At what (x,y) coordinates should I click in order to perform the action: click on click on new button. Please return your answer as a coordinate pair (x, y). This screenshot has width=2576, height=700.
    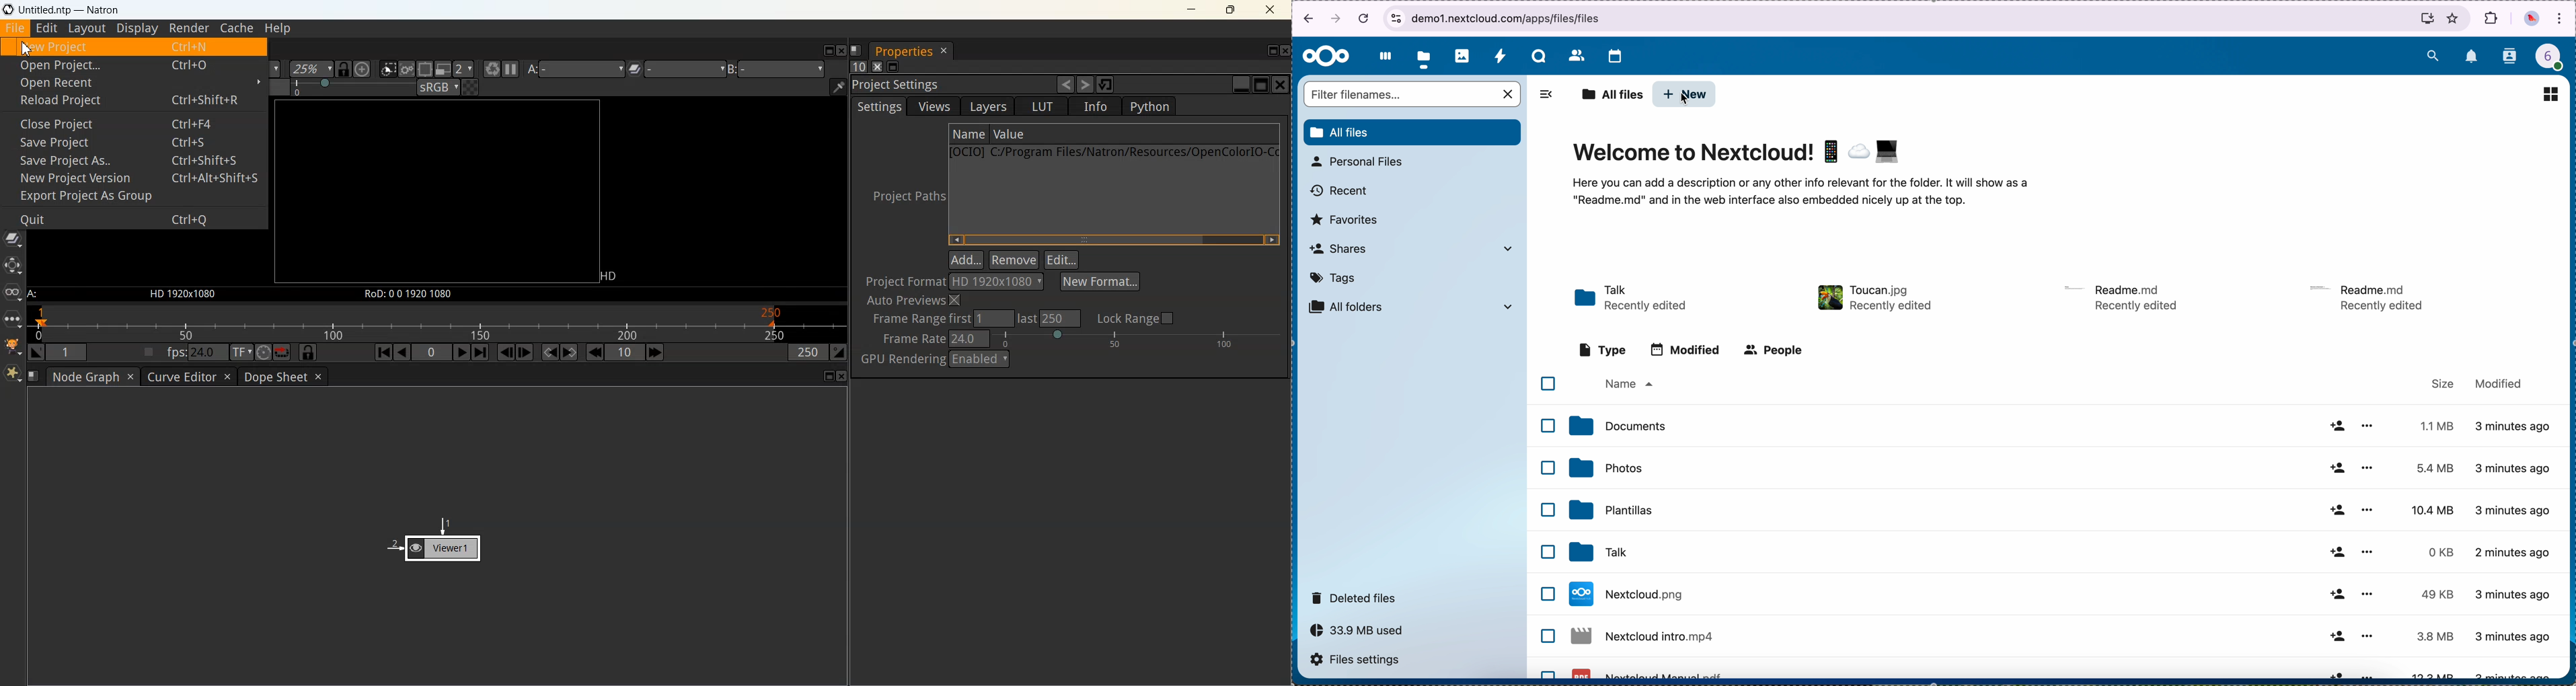
    Looking at the image, I should click on (1685, 94).